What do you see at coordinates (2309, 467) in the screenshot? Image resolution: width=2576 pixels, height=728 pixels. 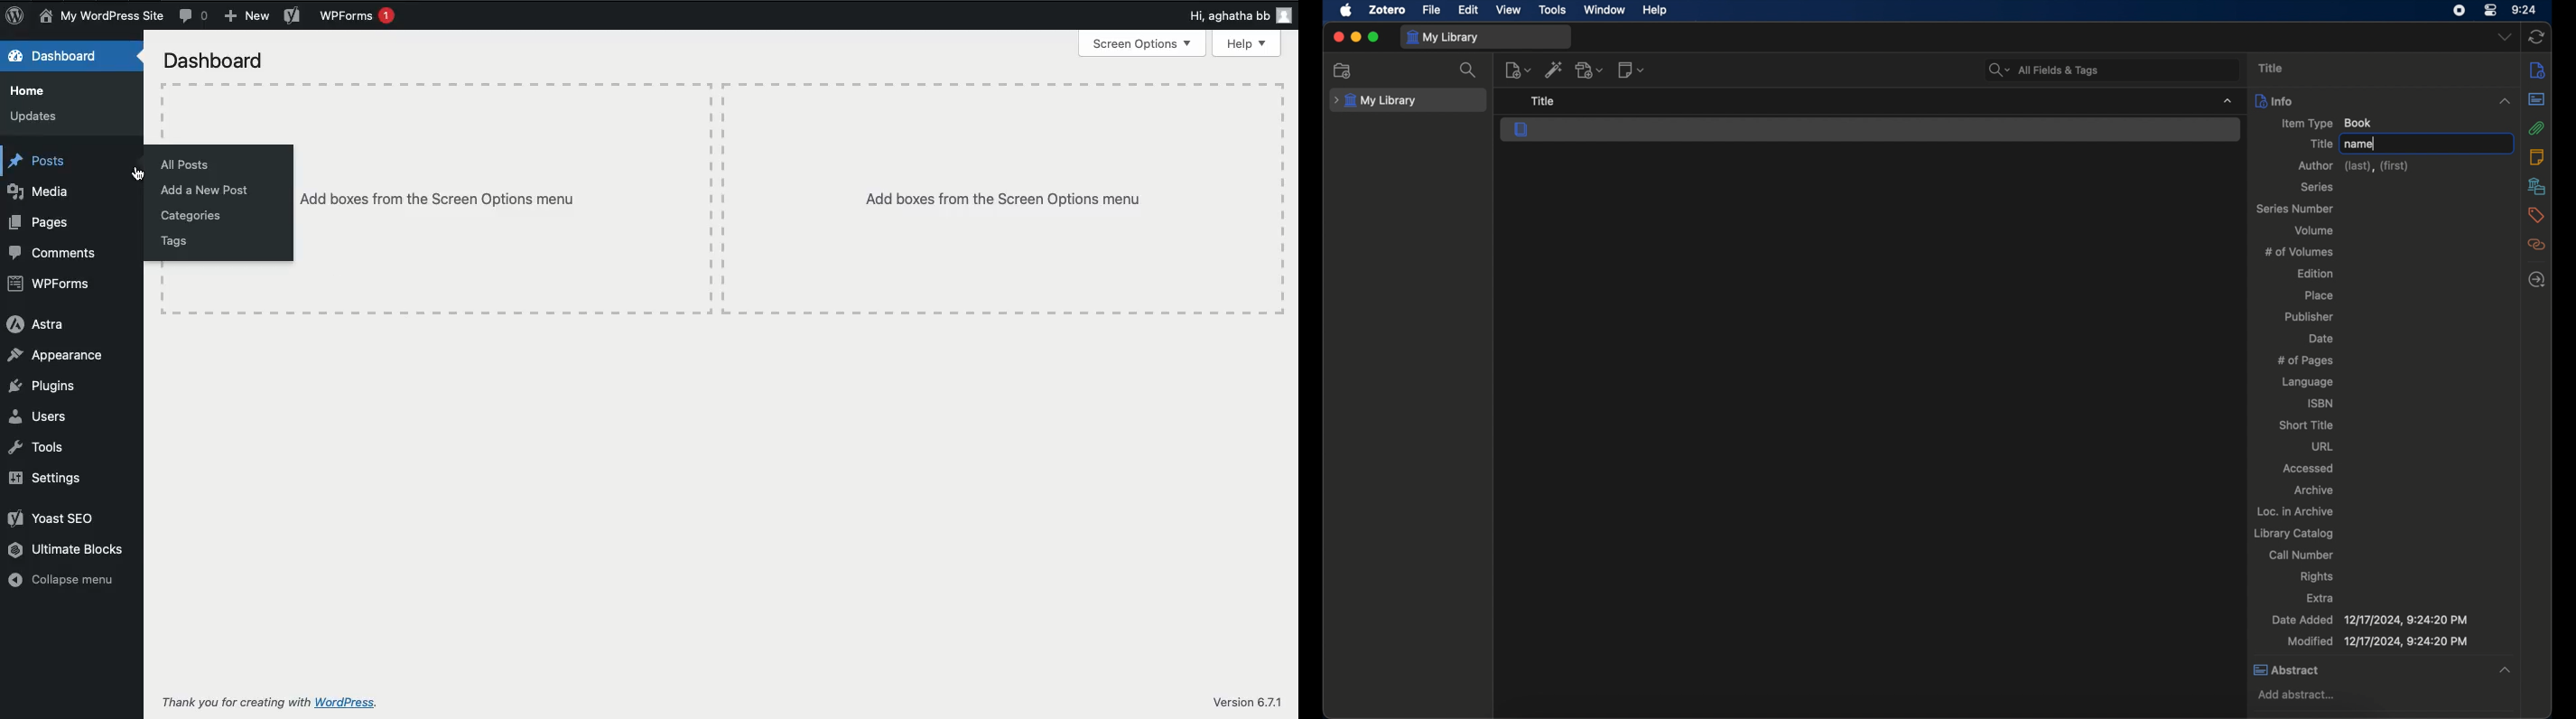 I see `accessed` at bounding box center [2309, 467].